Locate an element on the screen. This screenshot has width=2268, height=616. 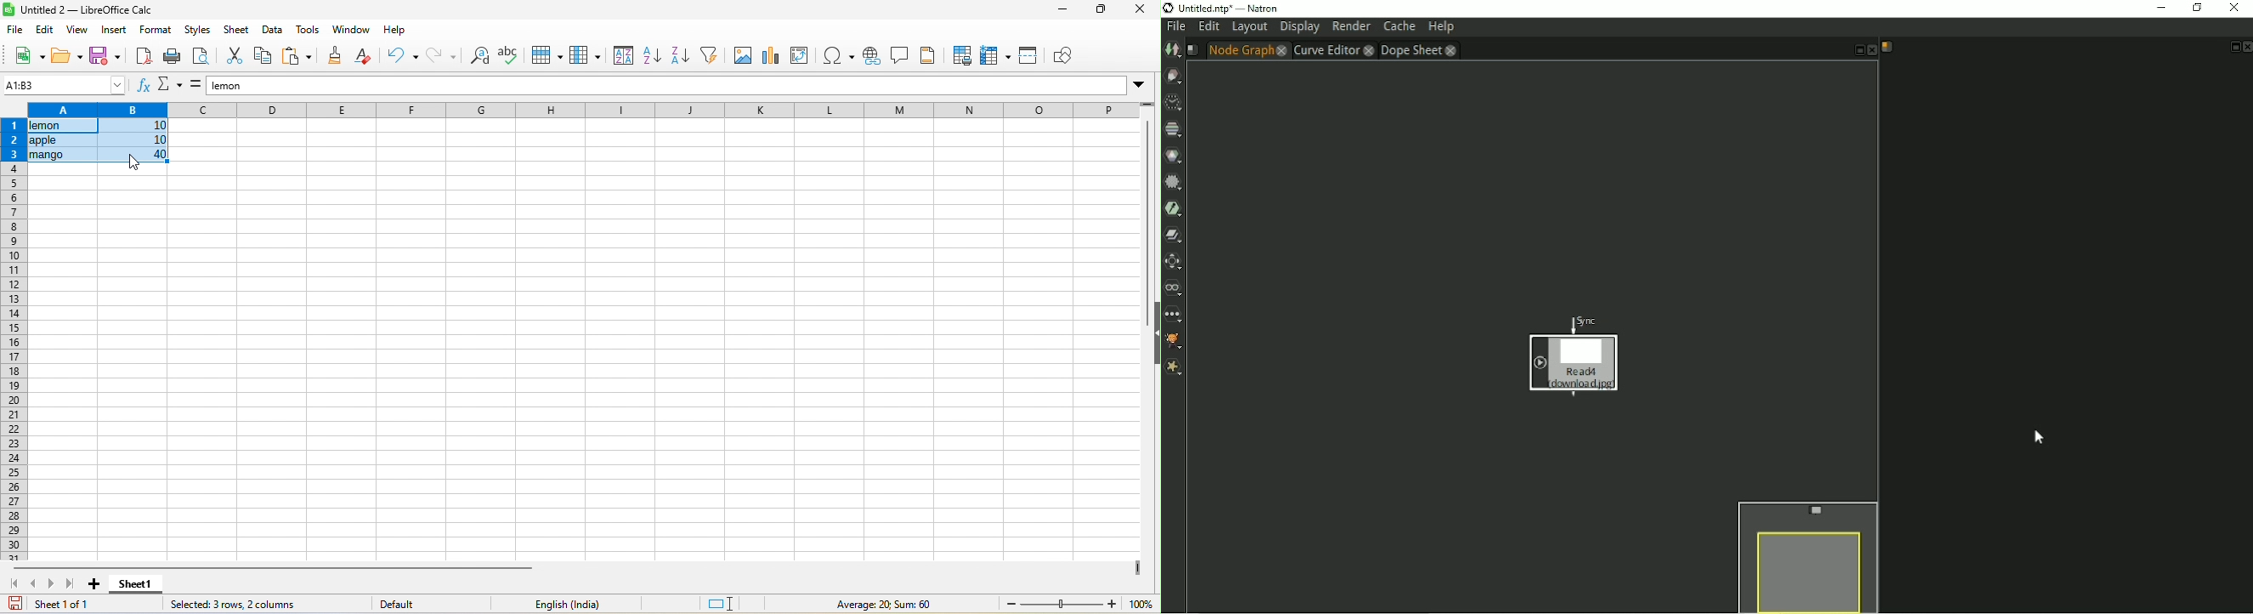
horizontal scroll bar is located at coordinates (270, 568).